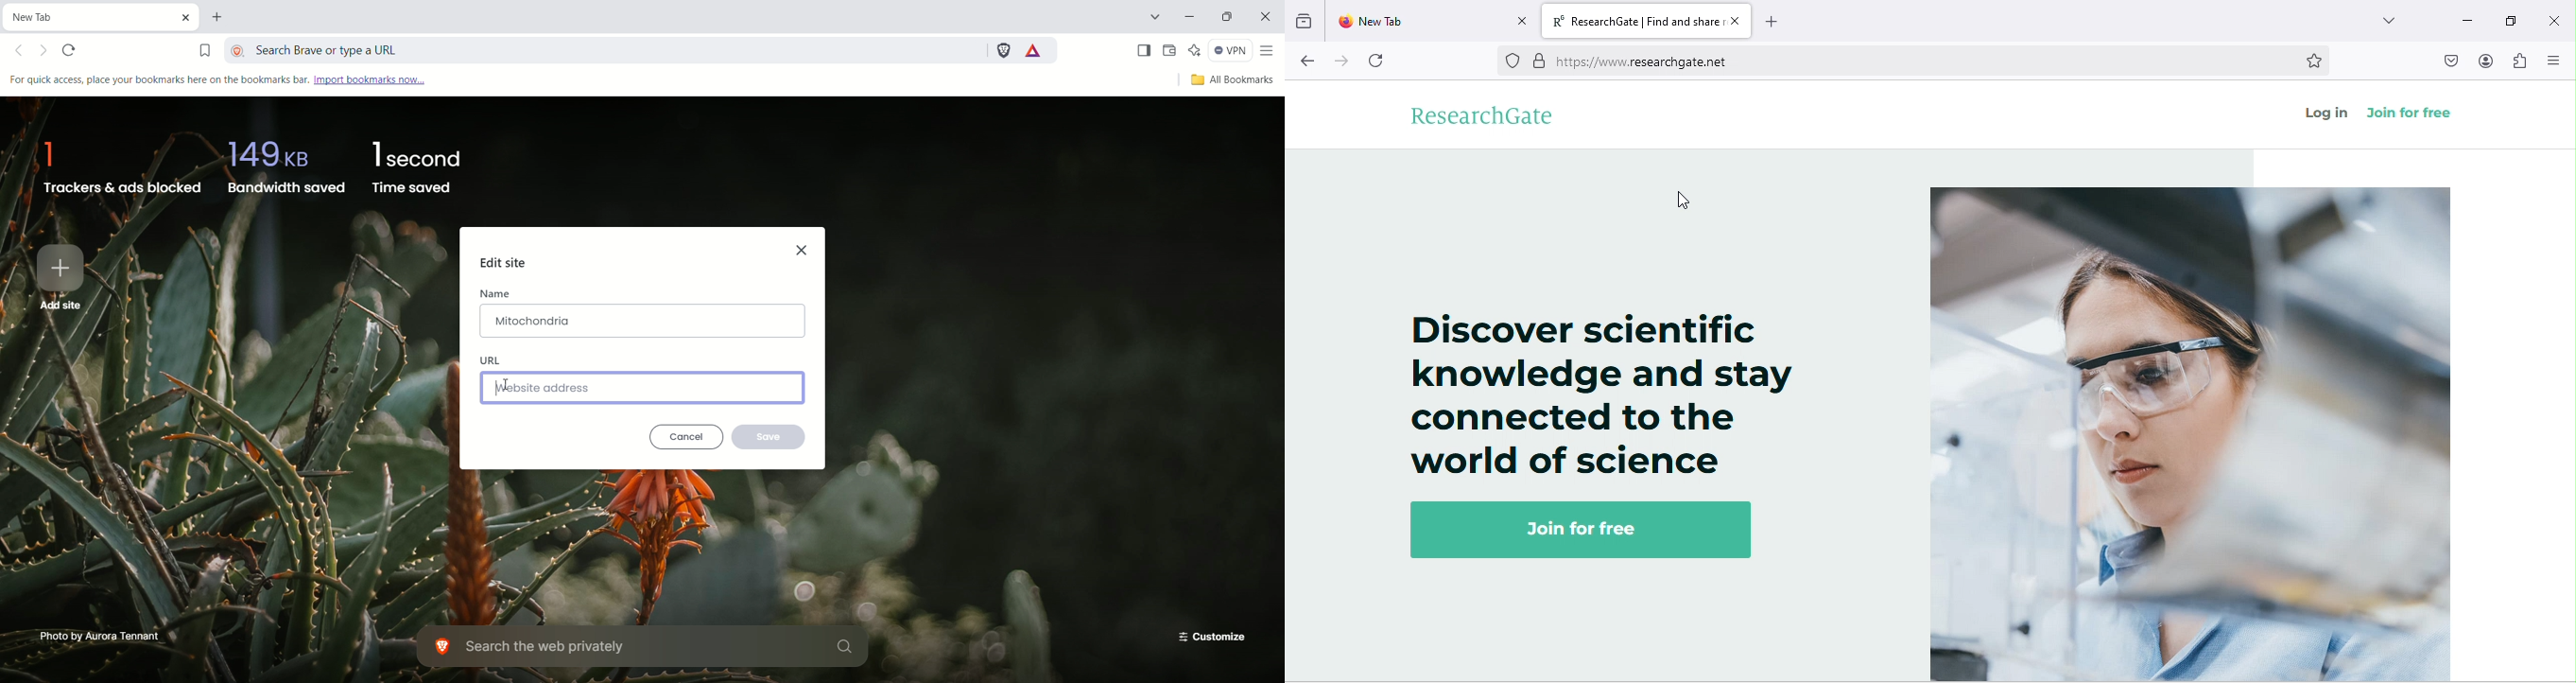  Describe the element at coordinates (1771, 23) in the screenshot. I see `add` at that location.